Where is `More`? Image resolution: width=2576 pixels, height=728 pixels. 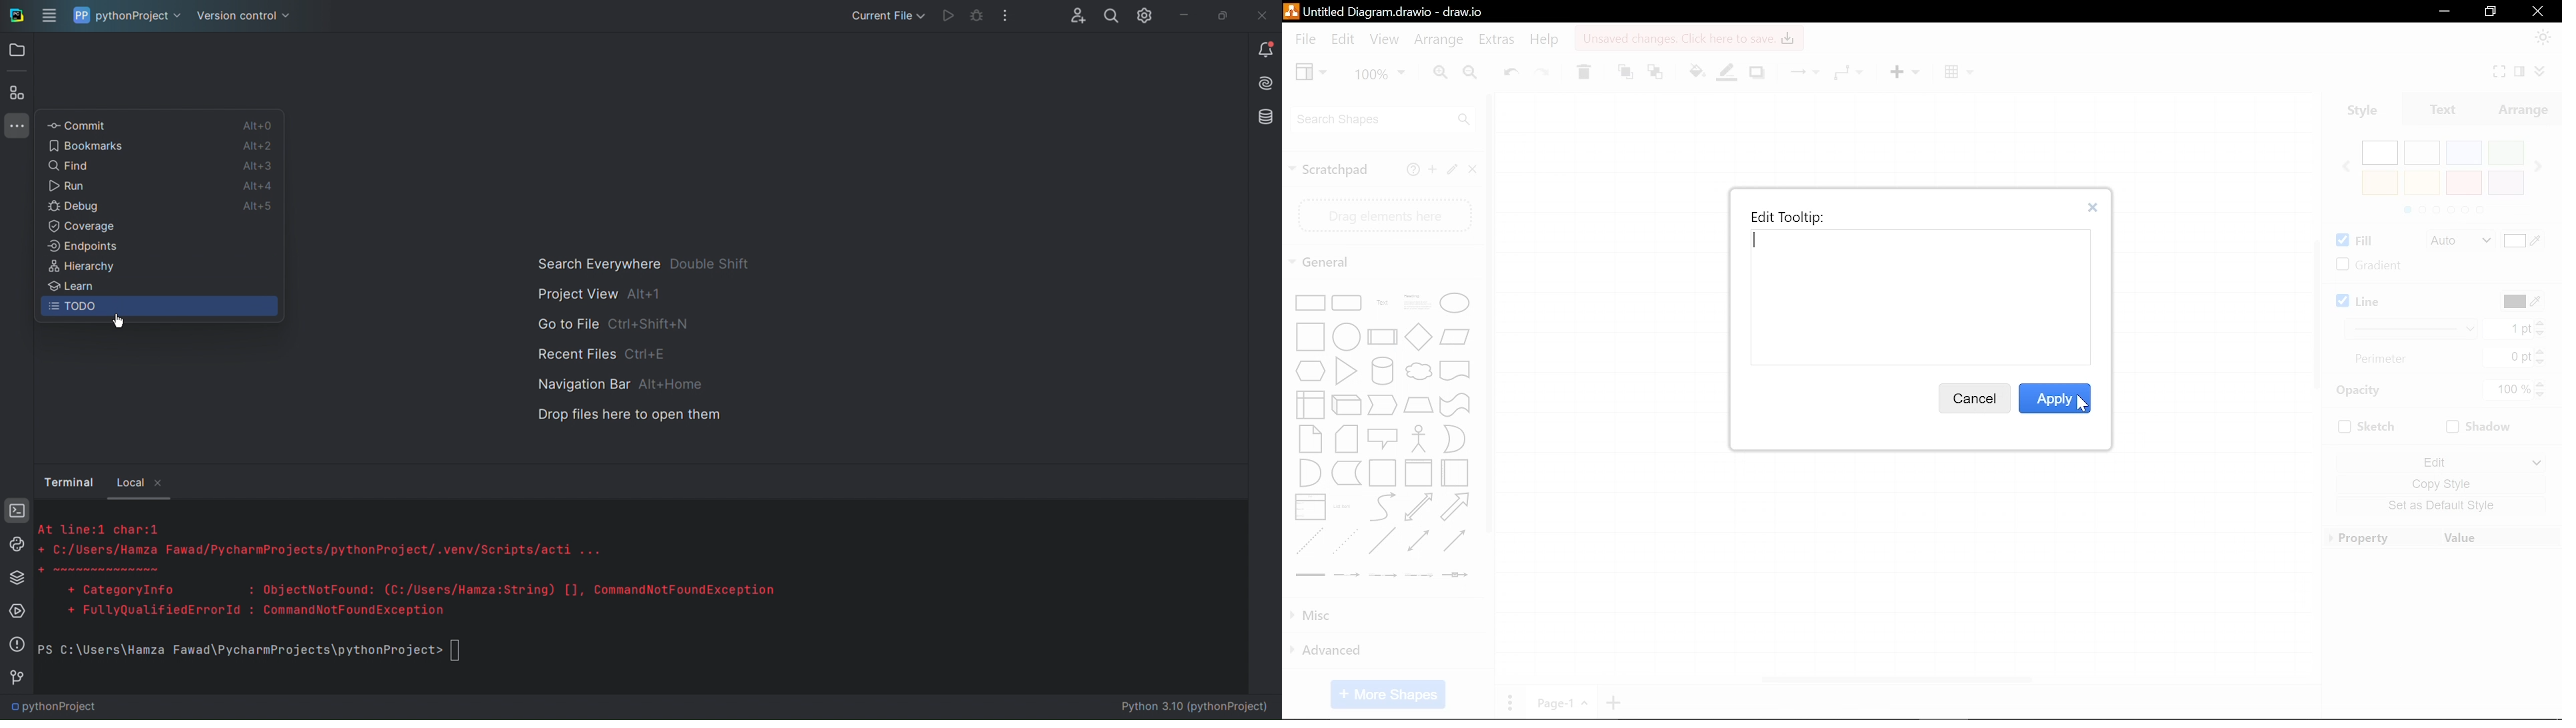 More is located at coordinates (16, 126).